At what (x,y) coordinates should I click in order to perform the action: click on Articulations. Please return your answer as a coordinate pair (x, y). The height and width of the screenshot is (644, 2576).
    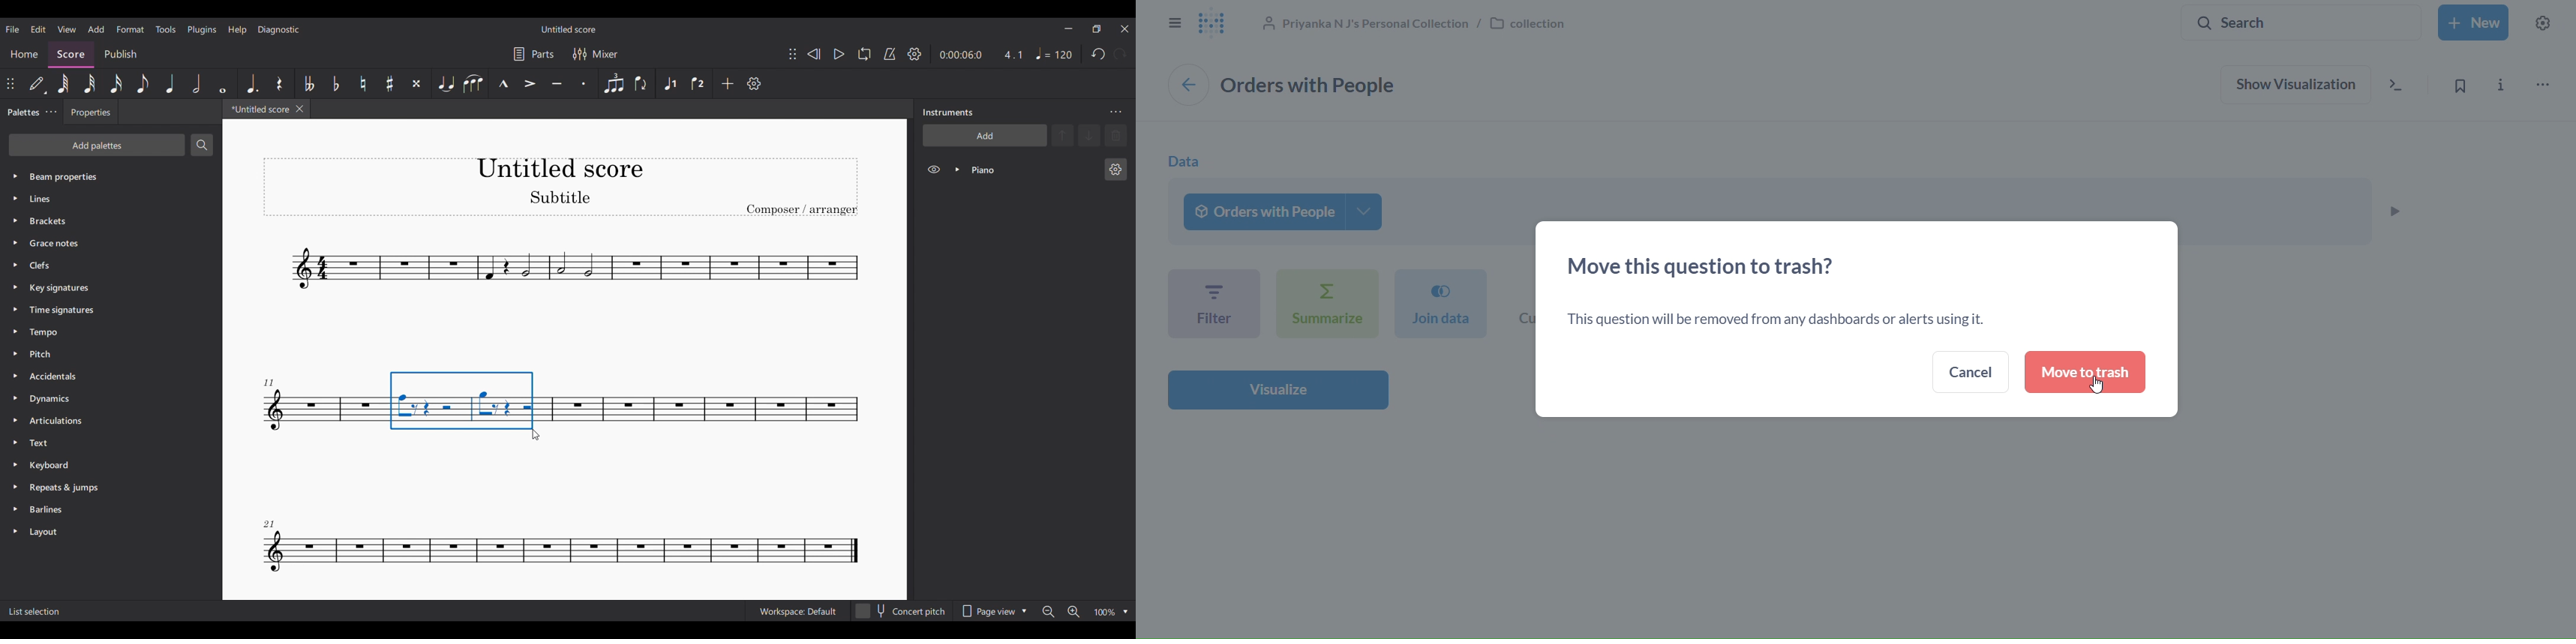
    Looking at the image, I should click on (99, 421).